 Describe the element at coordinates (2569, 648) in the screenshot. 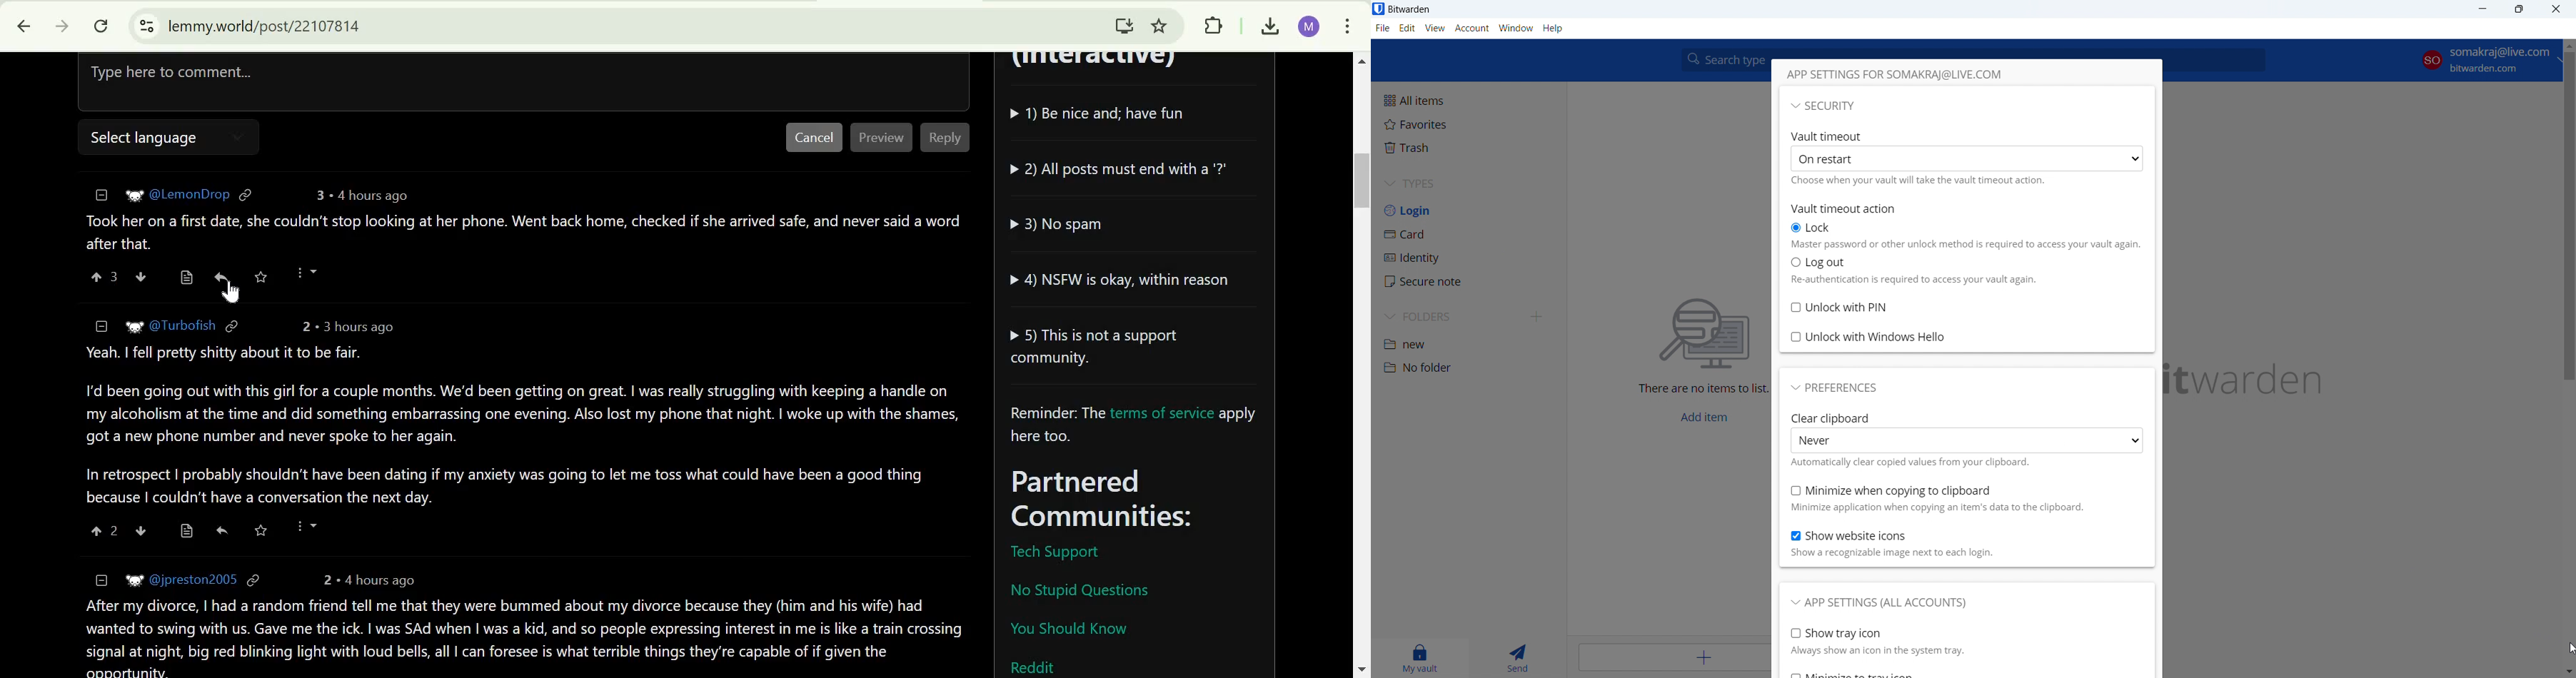

I see `cursor` at that location.